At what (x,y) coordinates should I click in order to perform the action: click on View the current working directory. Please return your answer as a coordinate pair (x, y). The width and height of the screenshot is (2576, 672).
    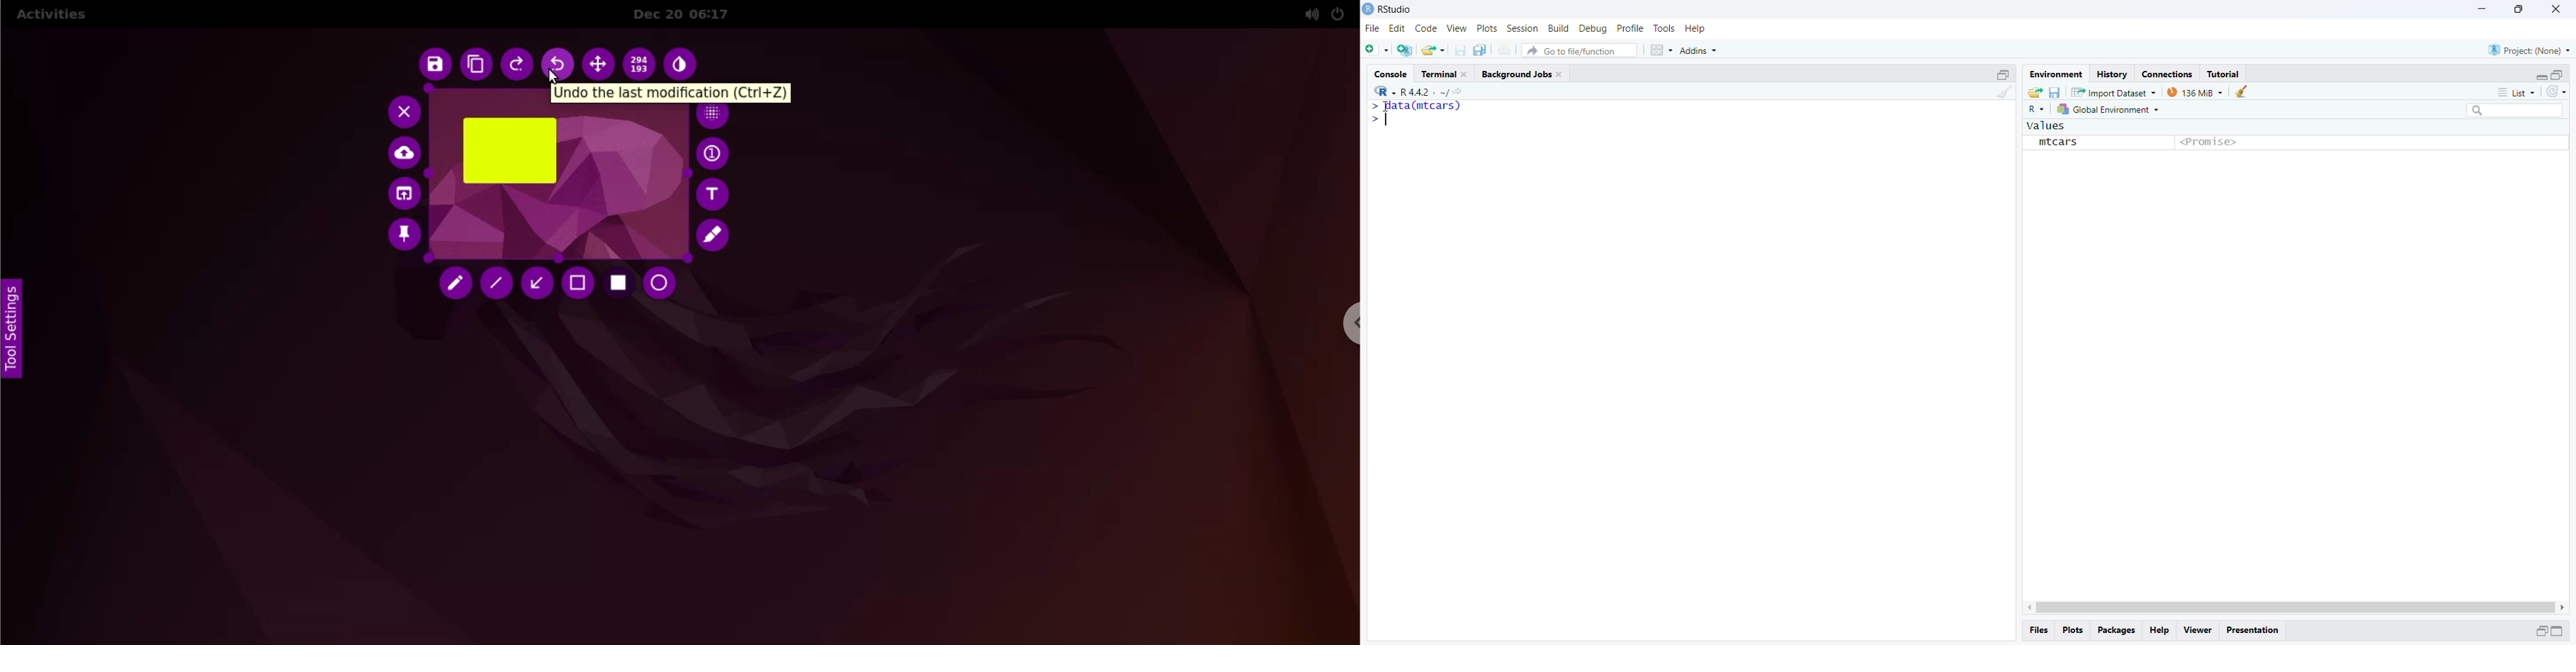
    Looking at the image, I should click on (1458, 91).